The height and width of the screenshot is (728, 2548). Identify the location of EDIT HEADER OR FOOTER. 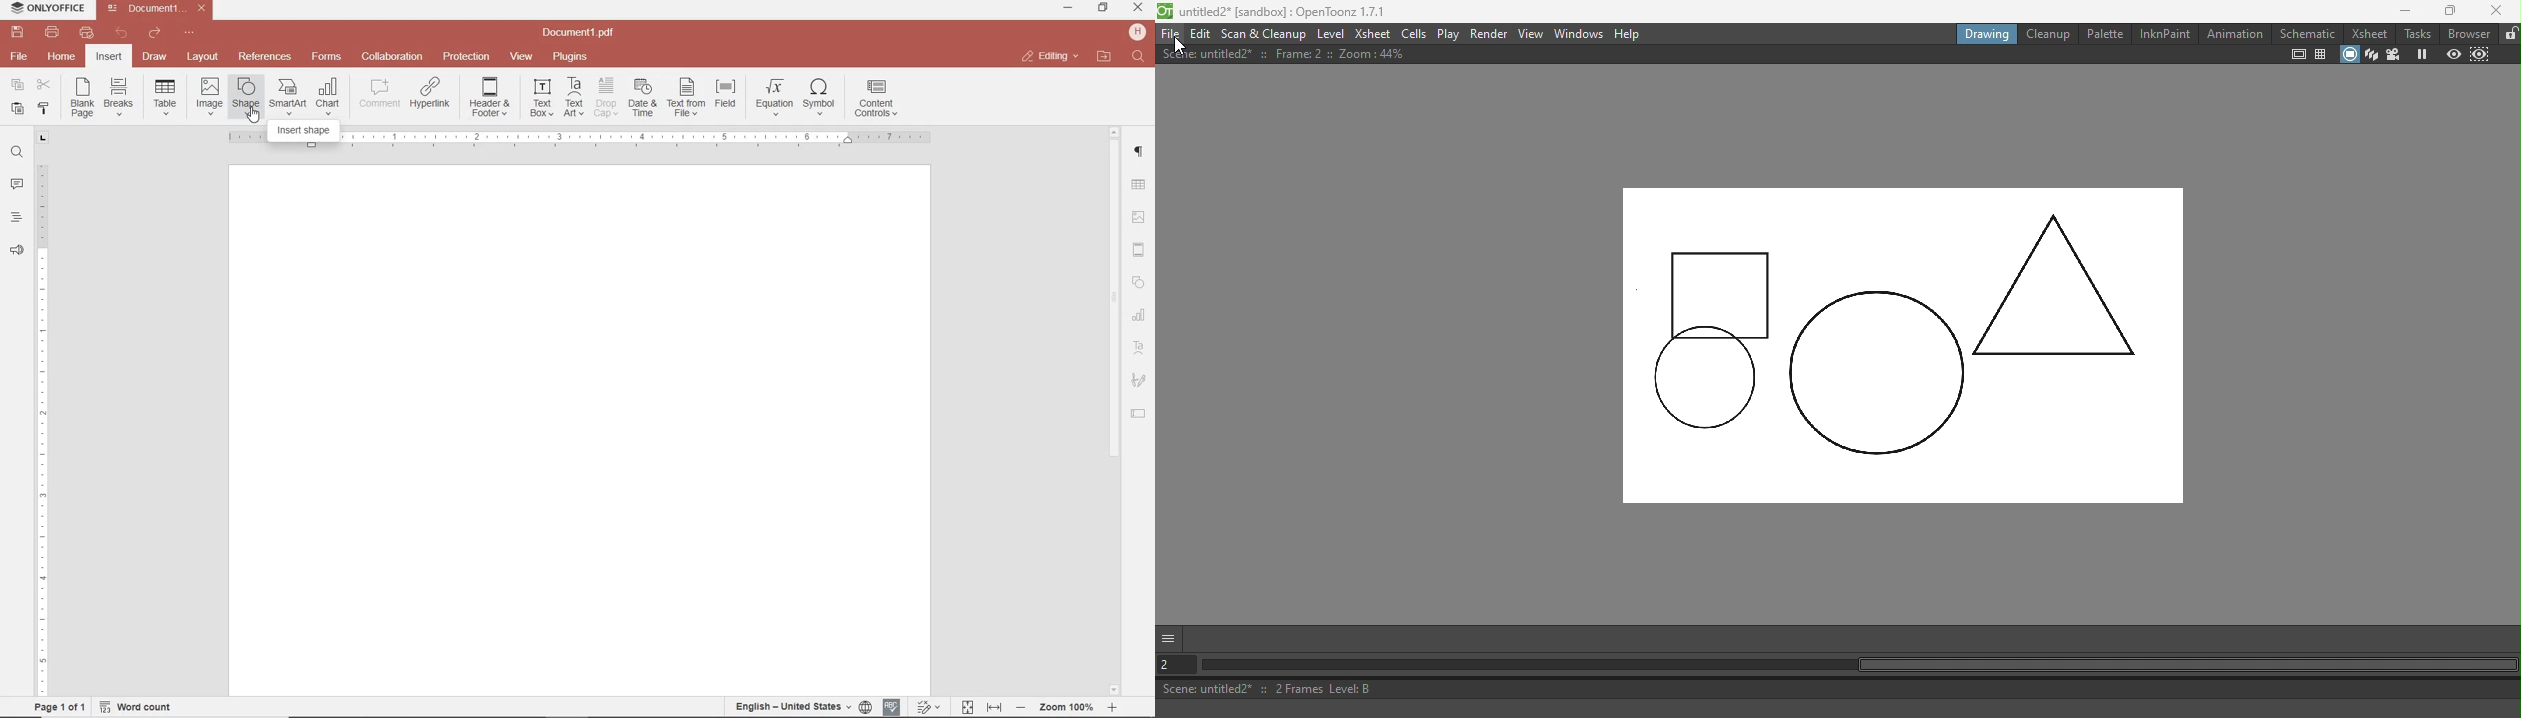
(491, 98).